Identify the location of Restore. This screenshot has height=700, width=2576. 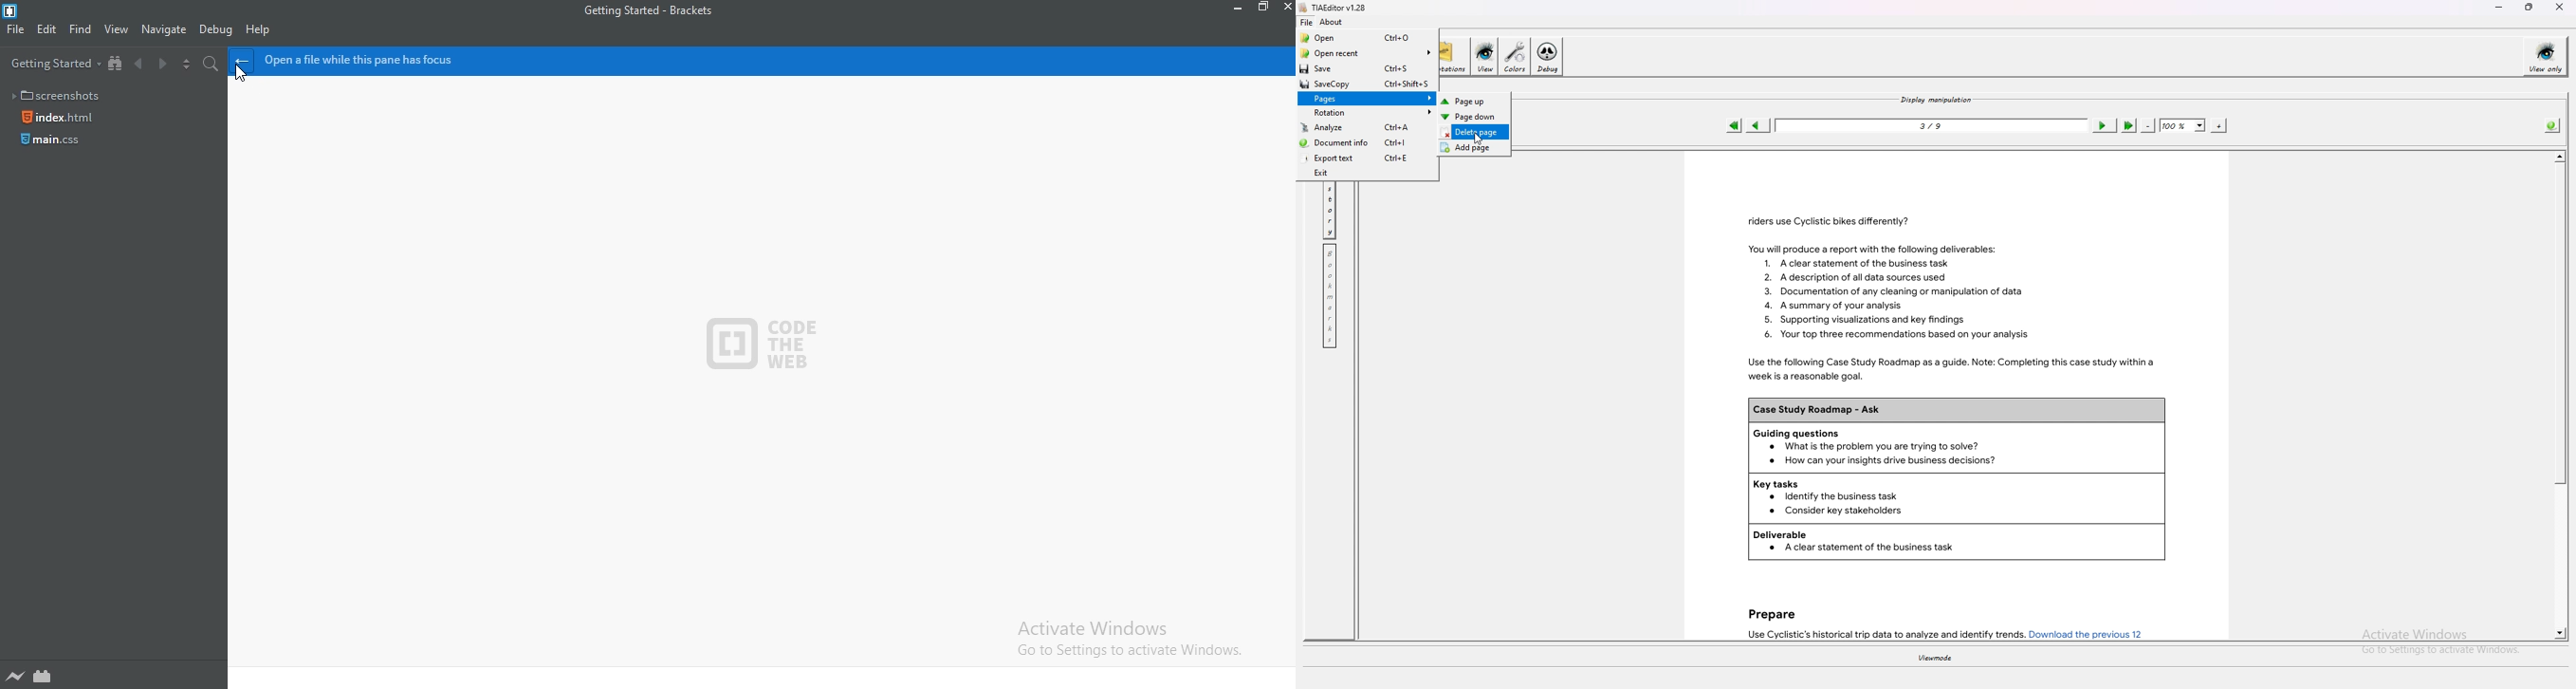
(1263, 8).